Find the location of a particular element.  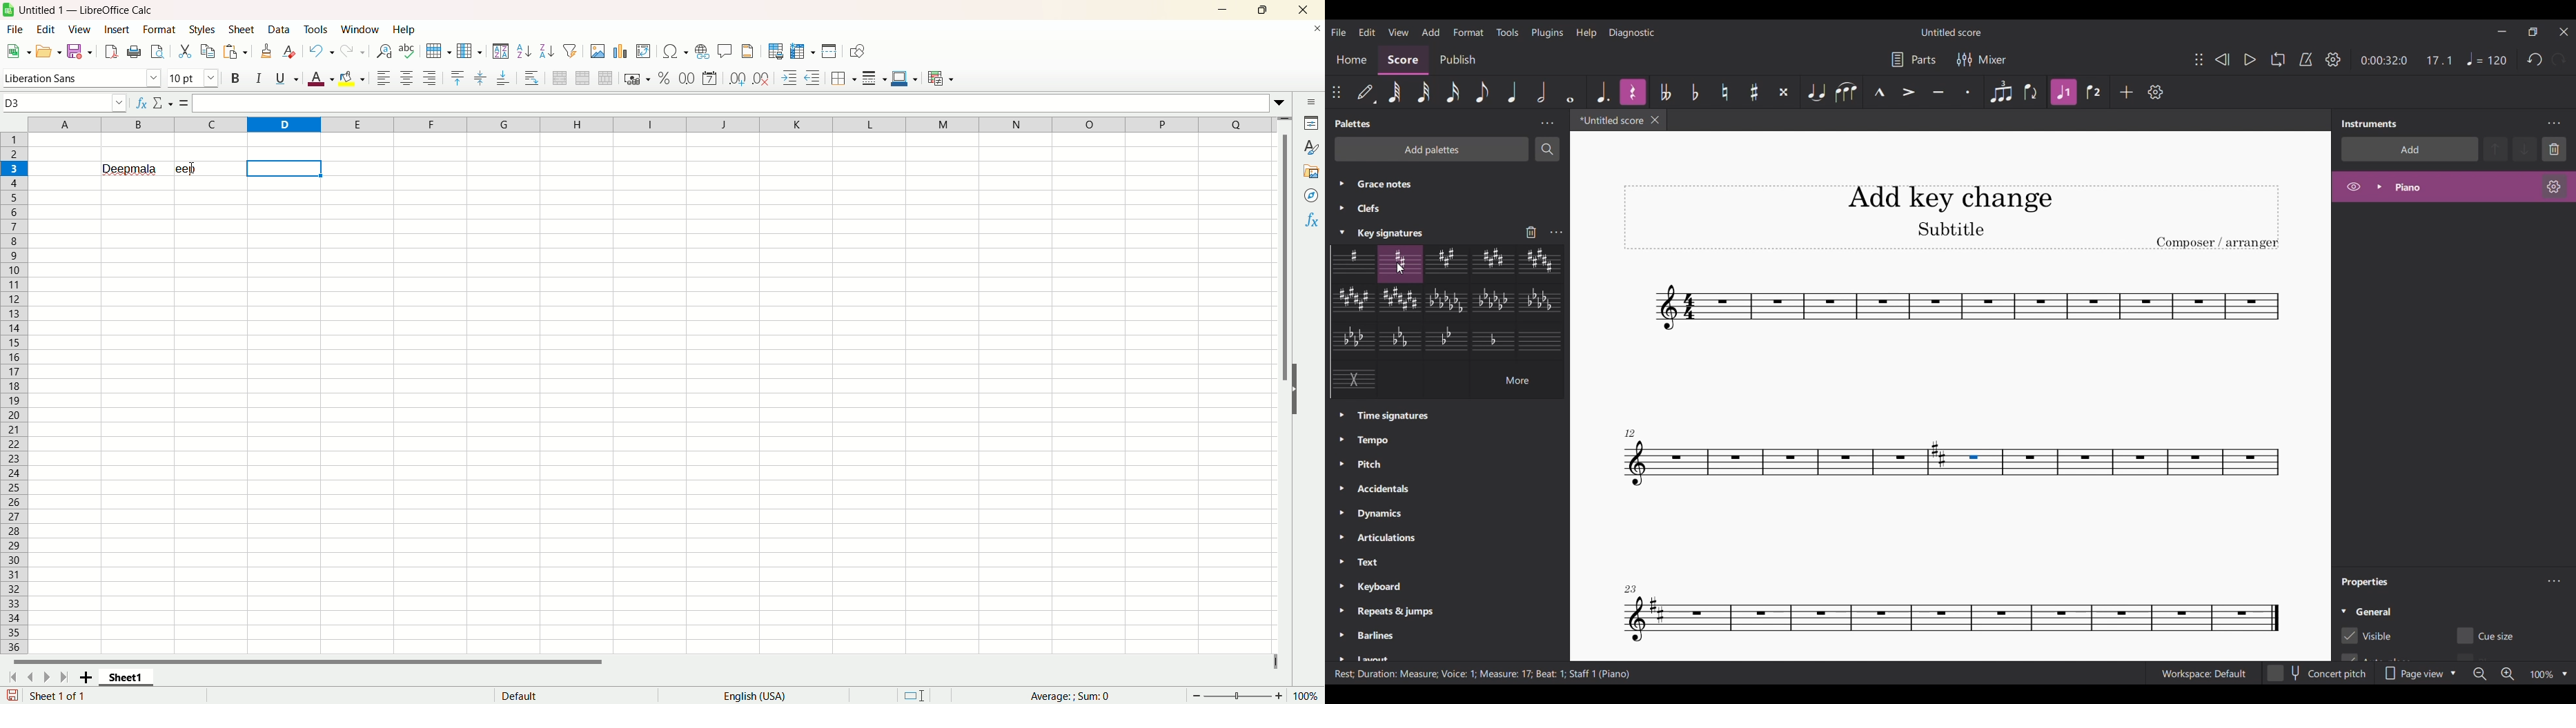

Augmentation dot is located at coordinates (1604, 92).